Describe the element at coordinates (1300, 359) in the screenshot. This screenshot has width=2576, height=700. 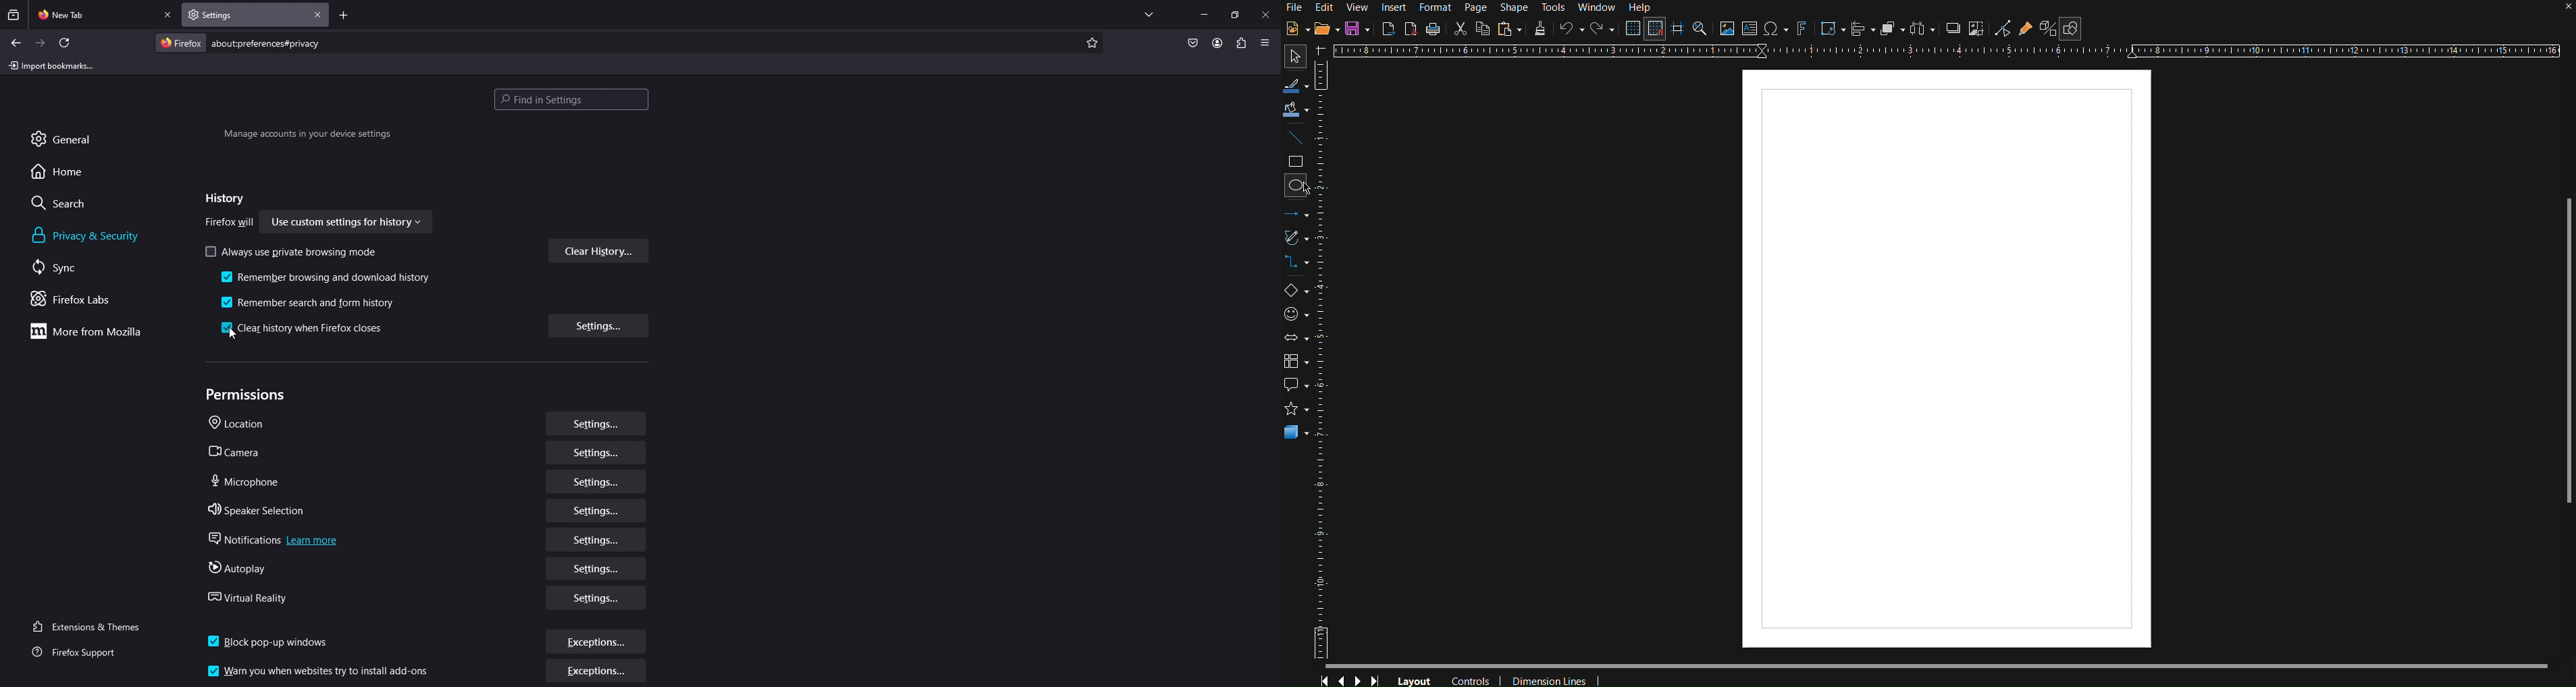
I see `Flowchart` at that location.